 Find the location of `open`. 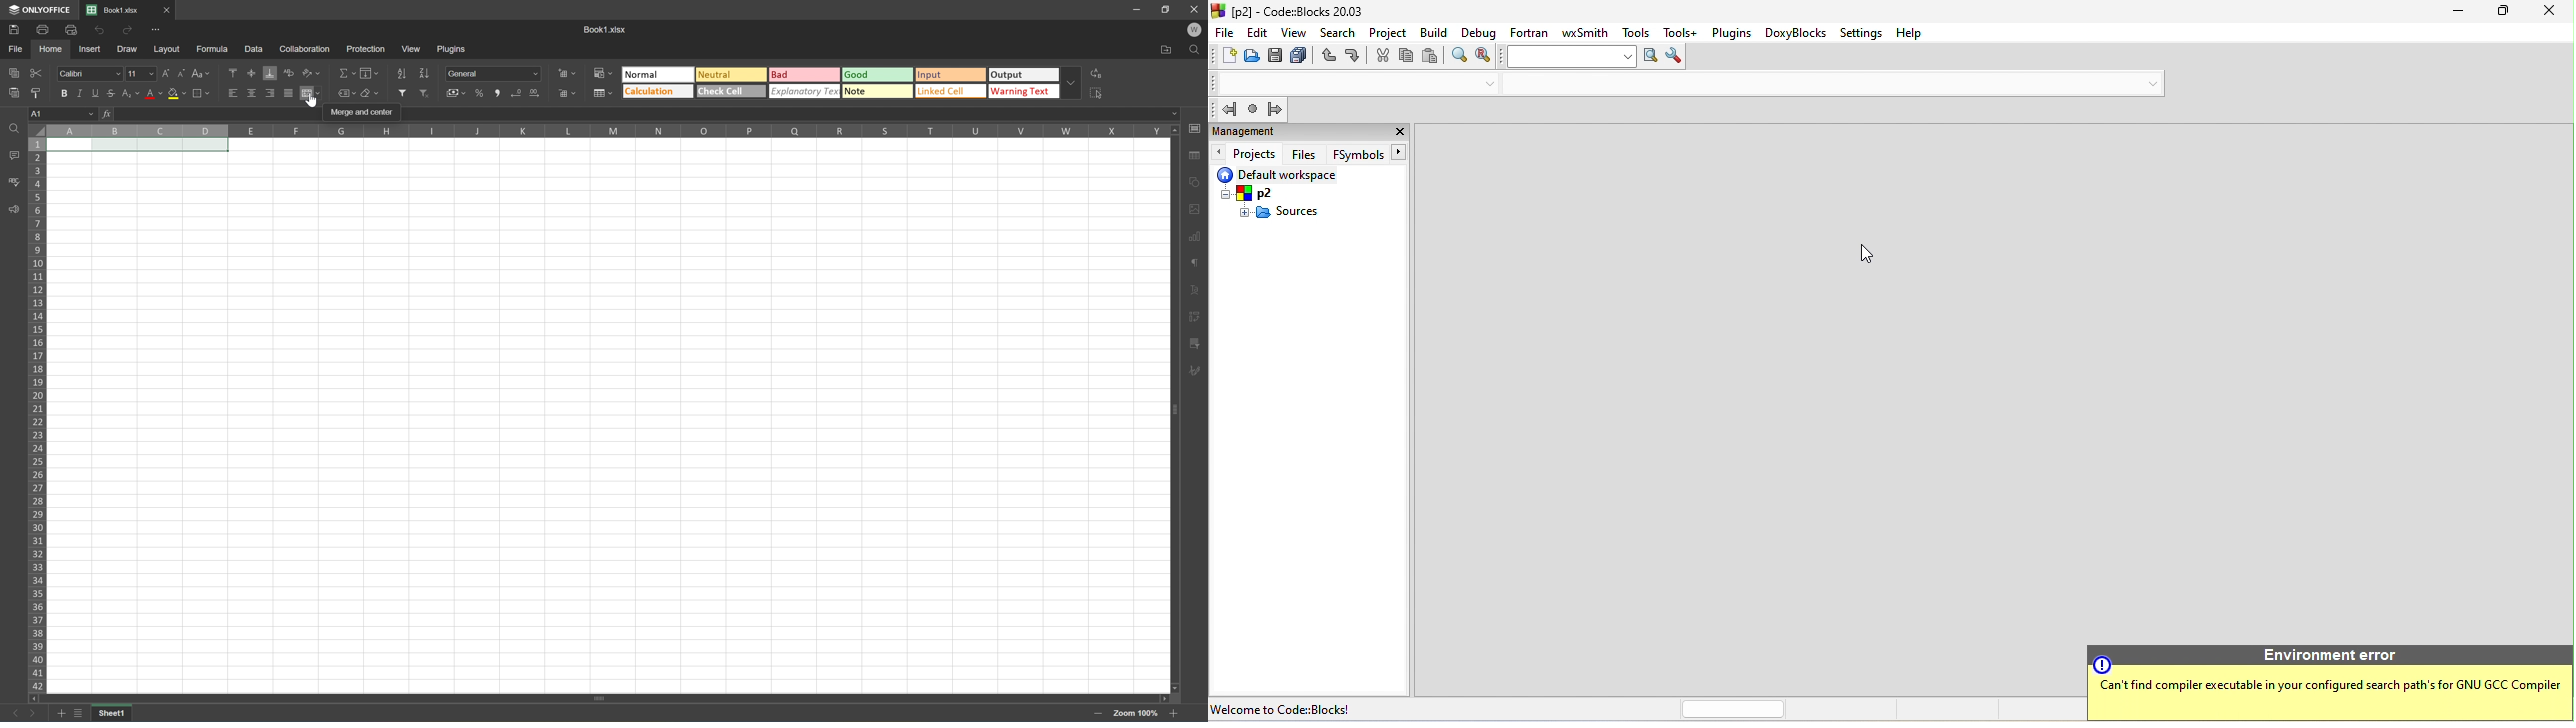

open is located at coordinates (1252, 57).